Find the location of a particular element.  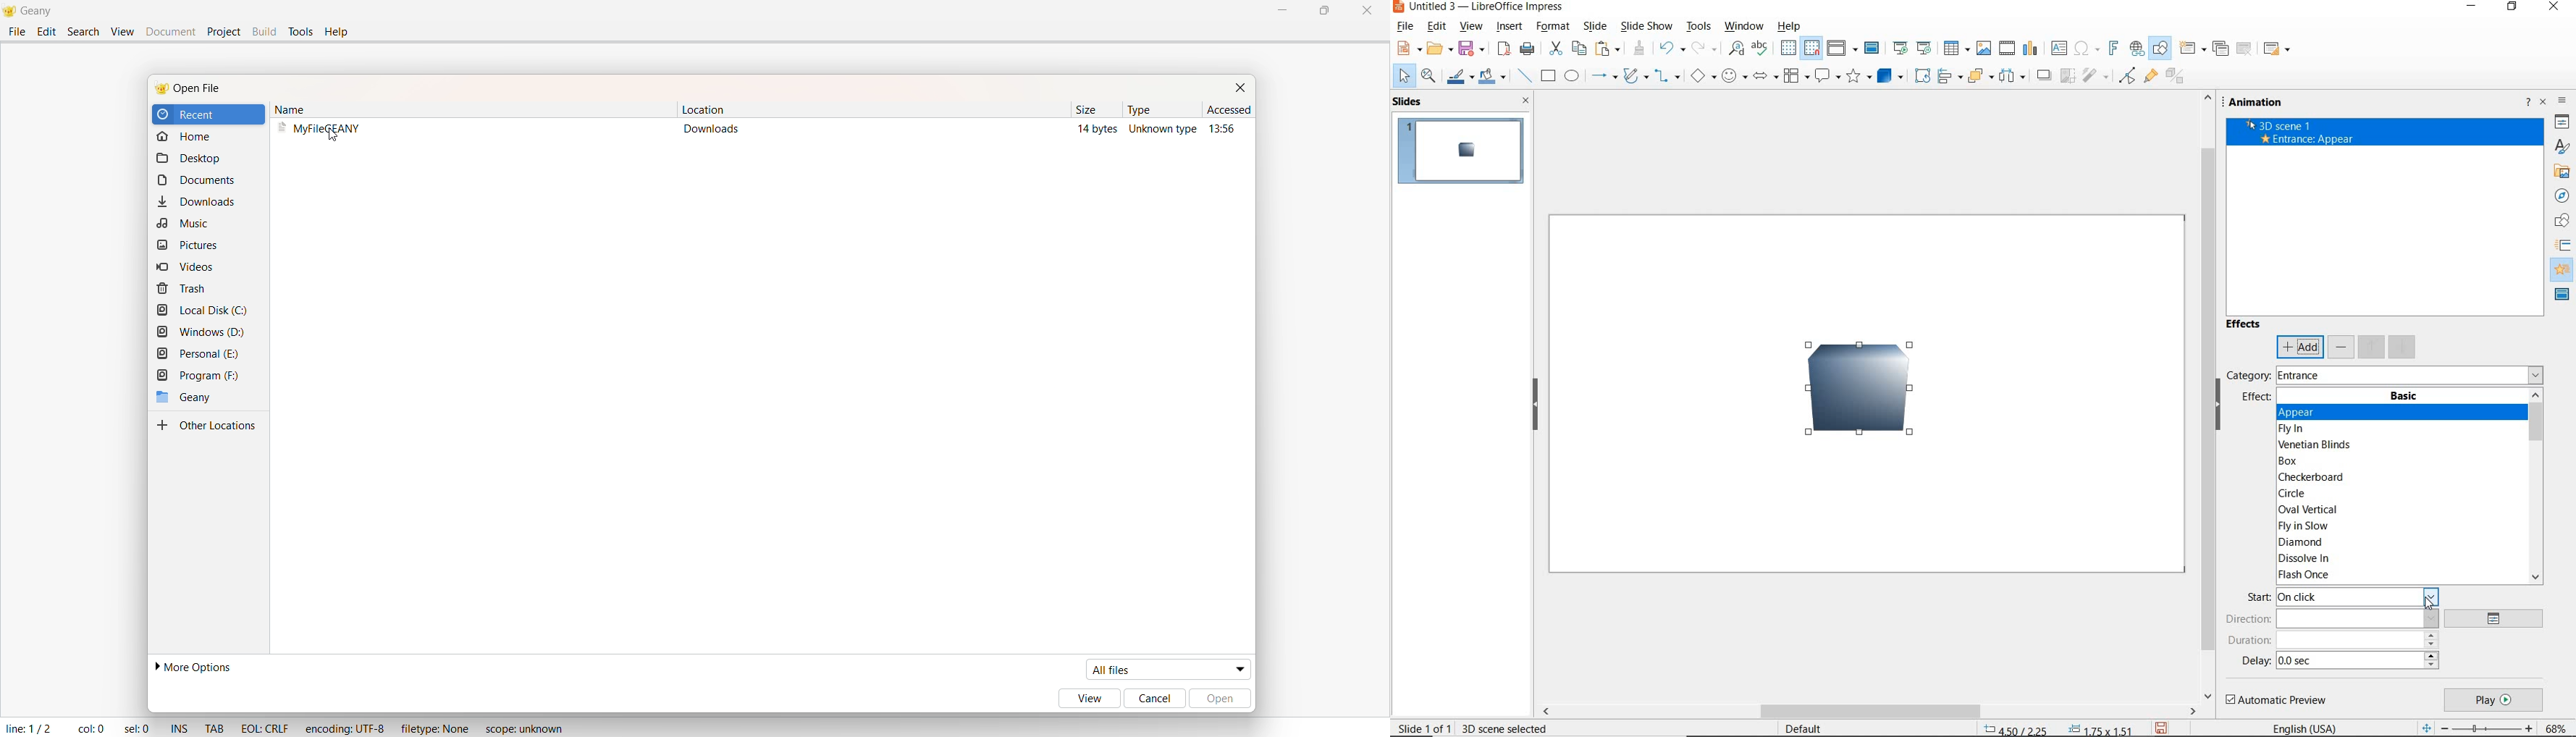

rotate is located at coordinates (1924, 76).